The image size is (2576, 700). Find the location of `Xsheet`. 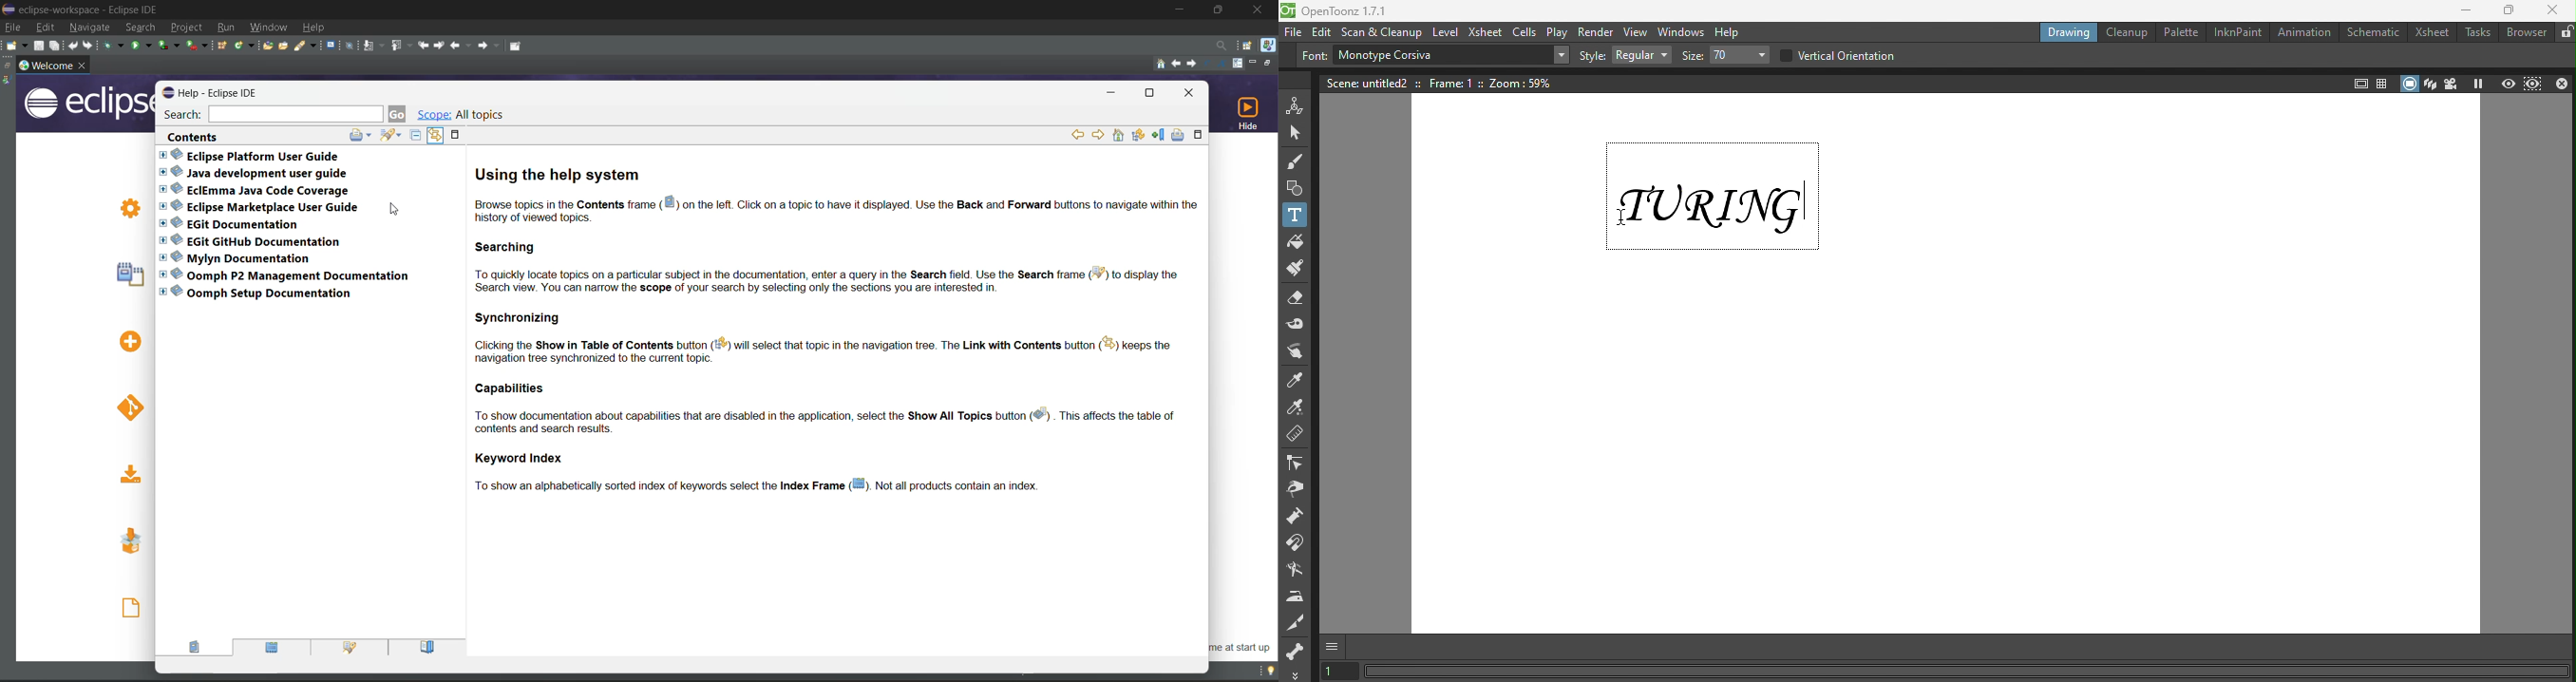

Xsheet is located at coordinates (2431, 33).